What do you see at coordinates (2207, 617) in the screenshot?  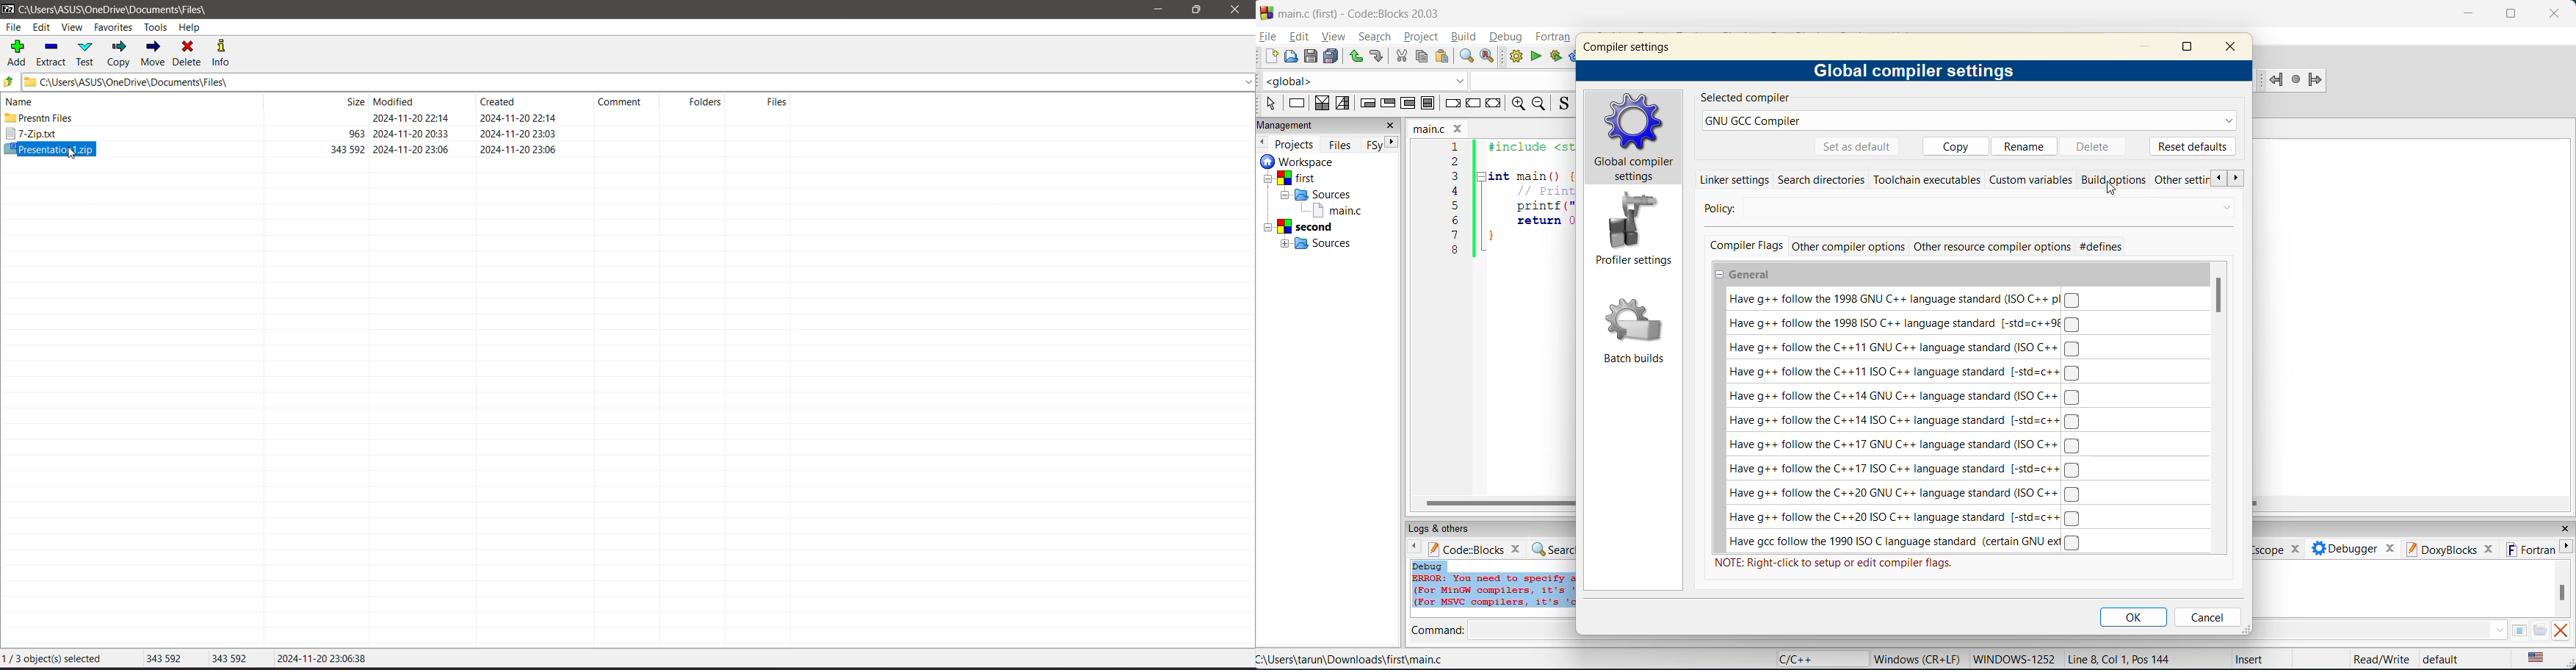 I see `cancel` at bounding box center [2207, 617].